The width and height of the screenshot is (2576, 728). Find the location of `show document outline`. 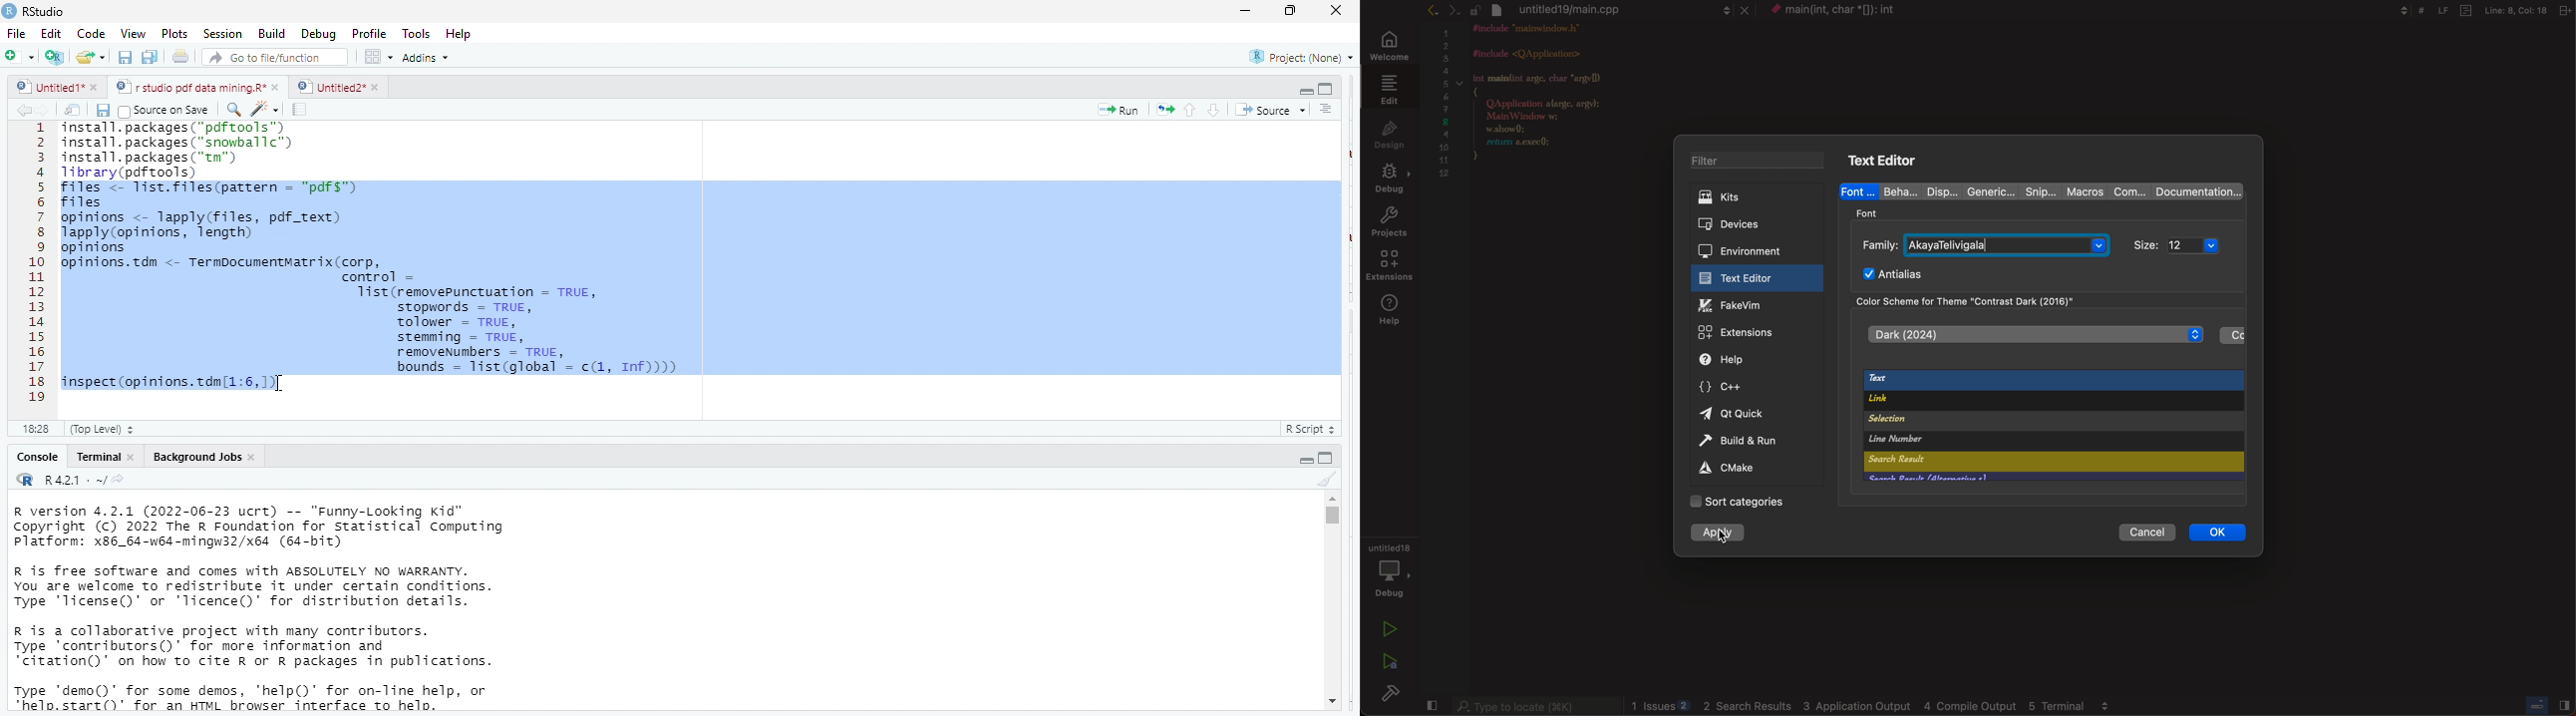

show document outline is located at coordinates (1328, 110).